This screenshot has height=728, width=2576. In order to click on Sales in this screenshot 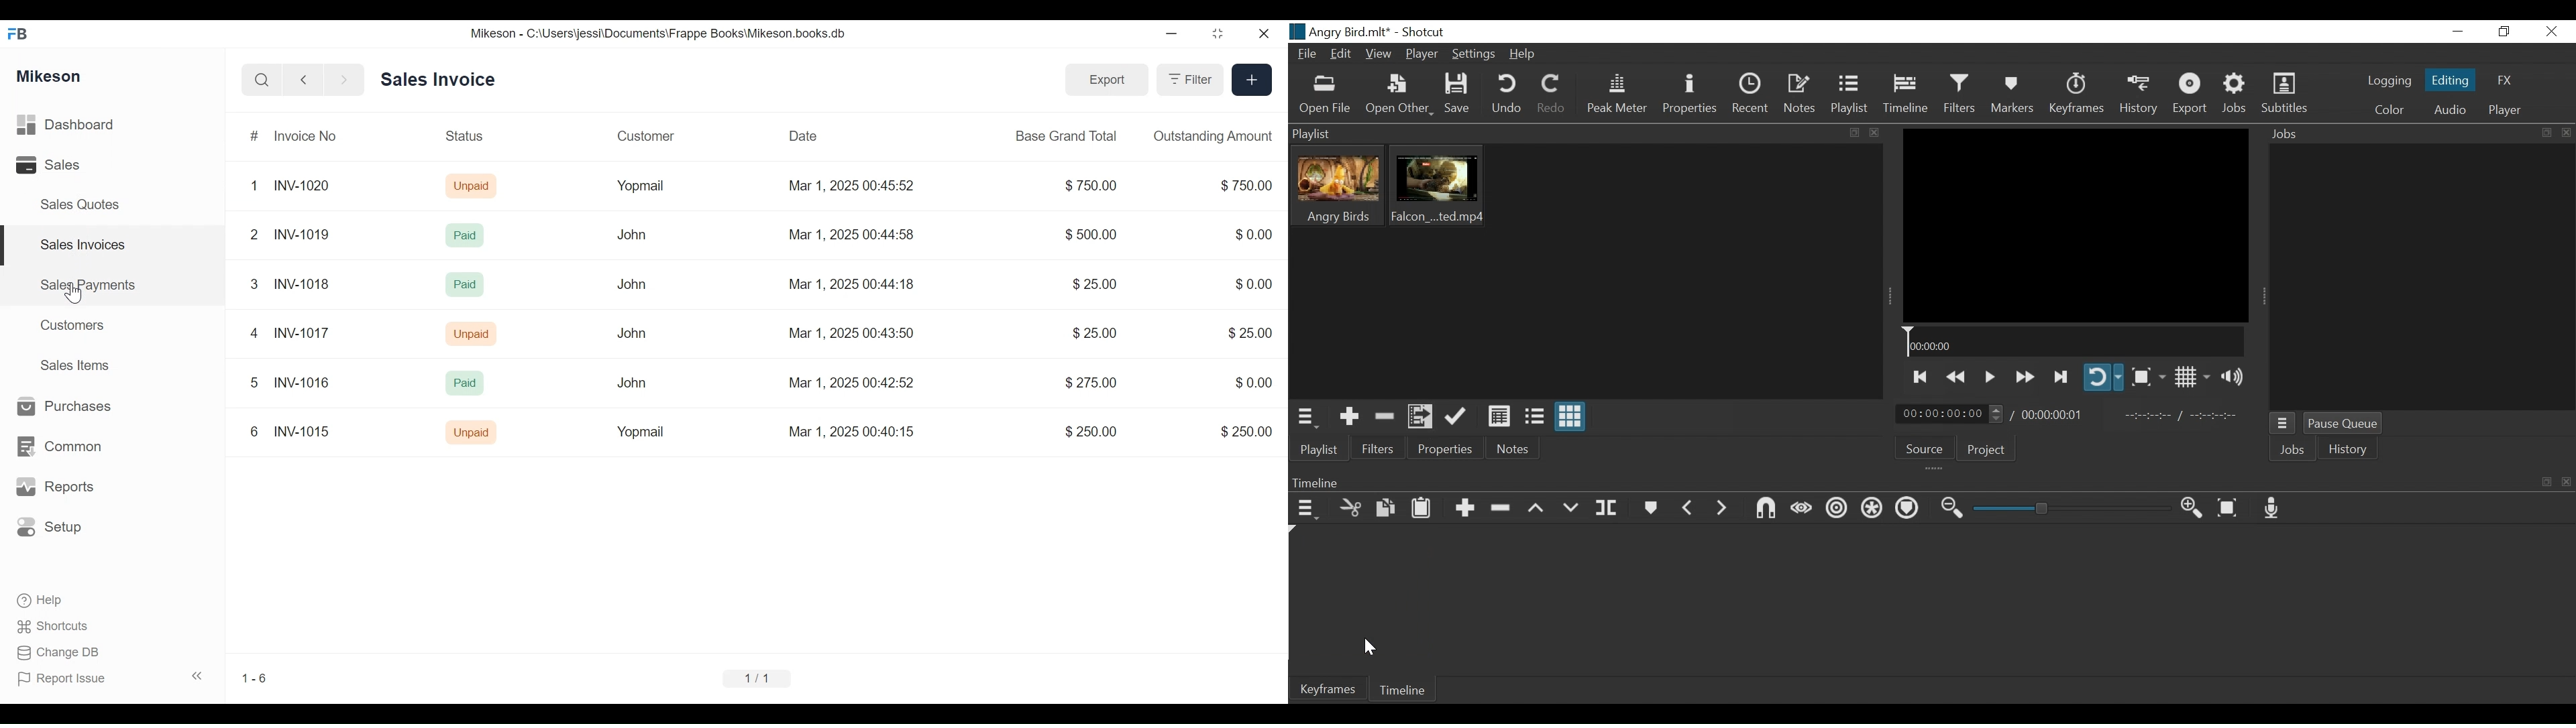, I will do `click(47, 166)`.